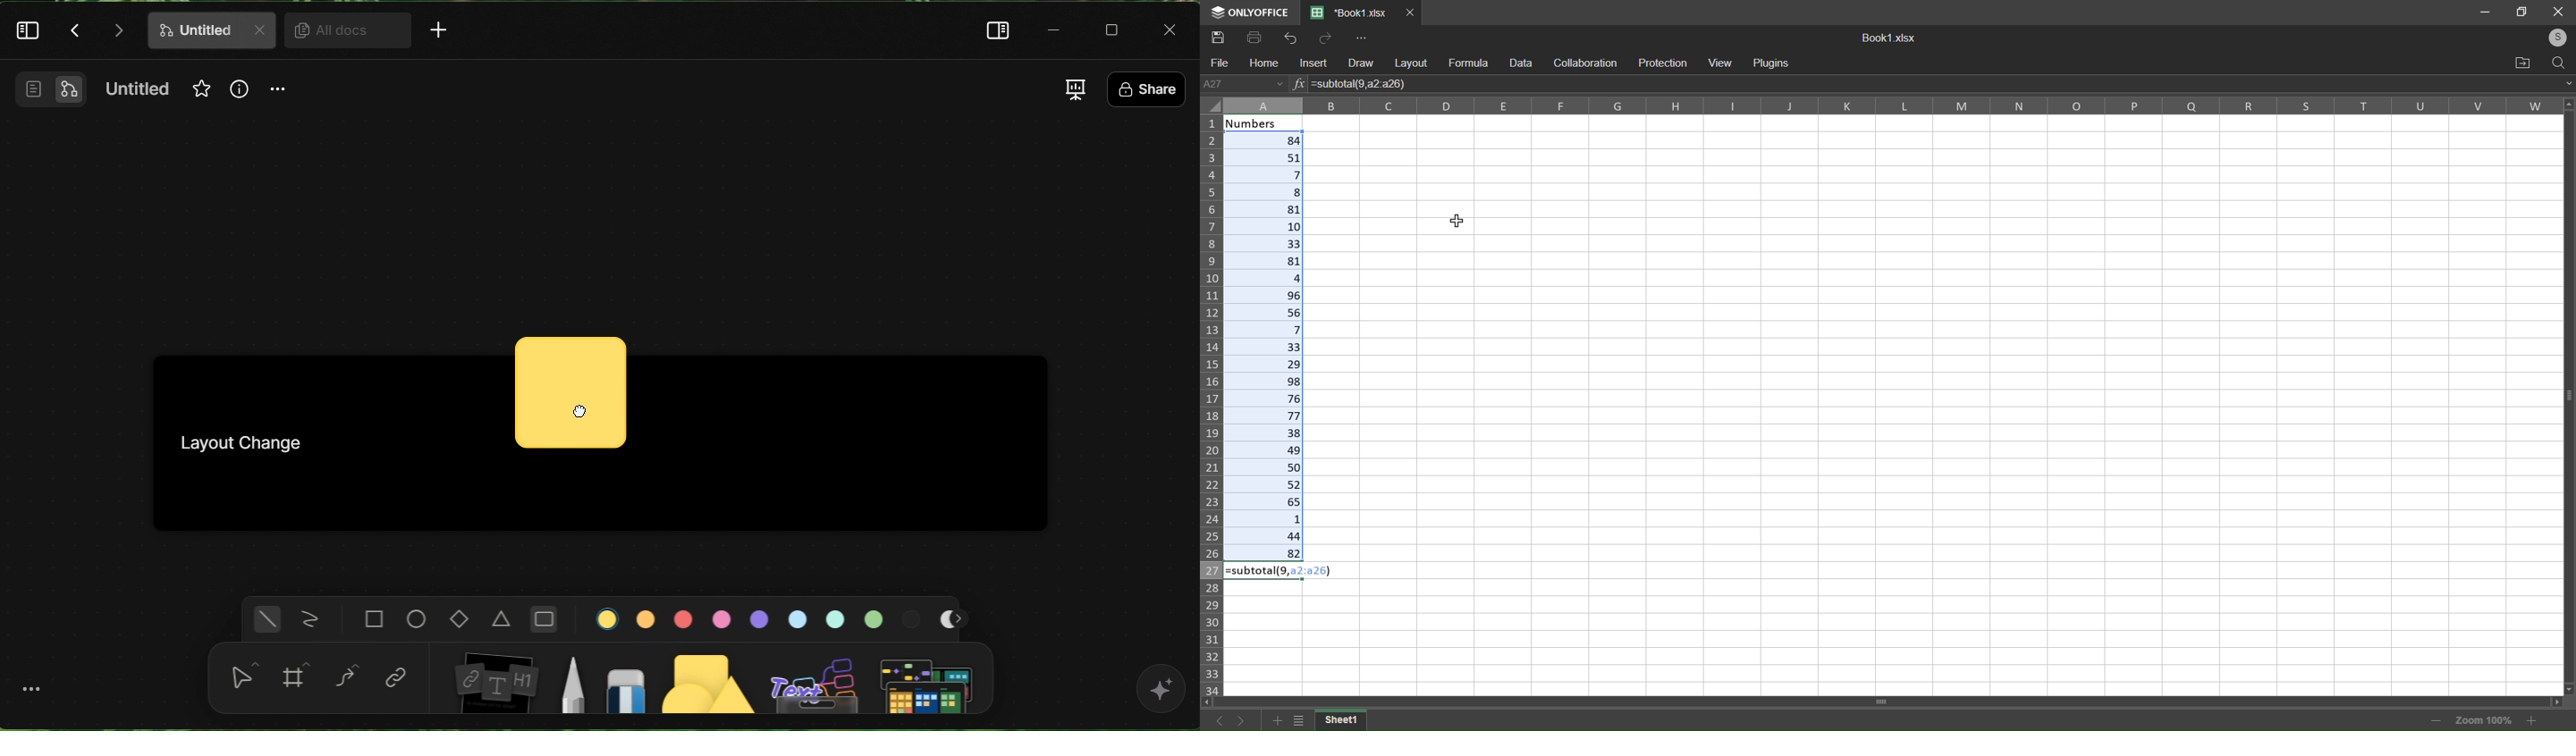  What do you see at coordinates (2530, 719) in the screenshot?
I see `zoom in` at bounding box center [2530, 719].